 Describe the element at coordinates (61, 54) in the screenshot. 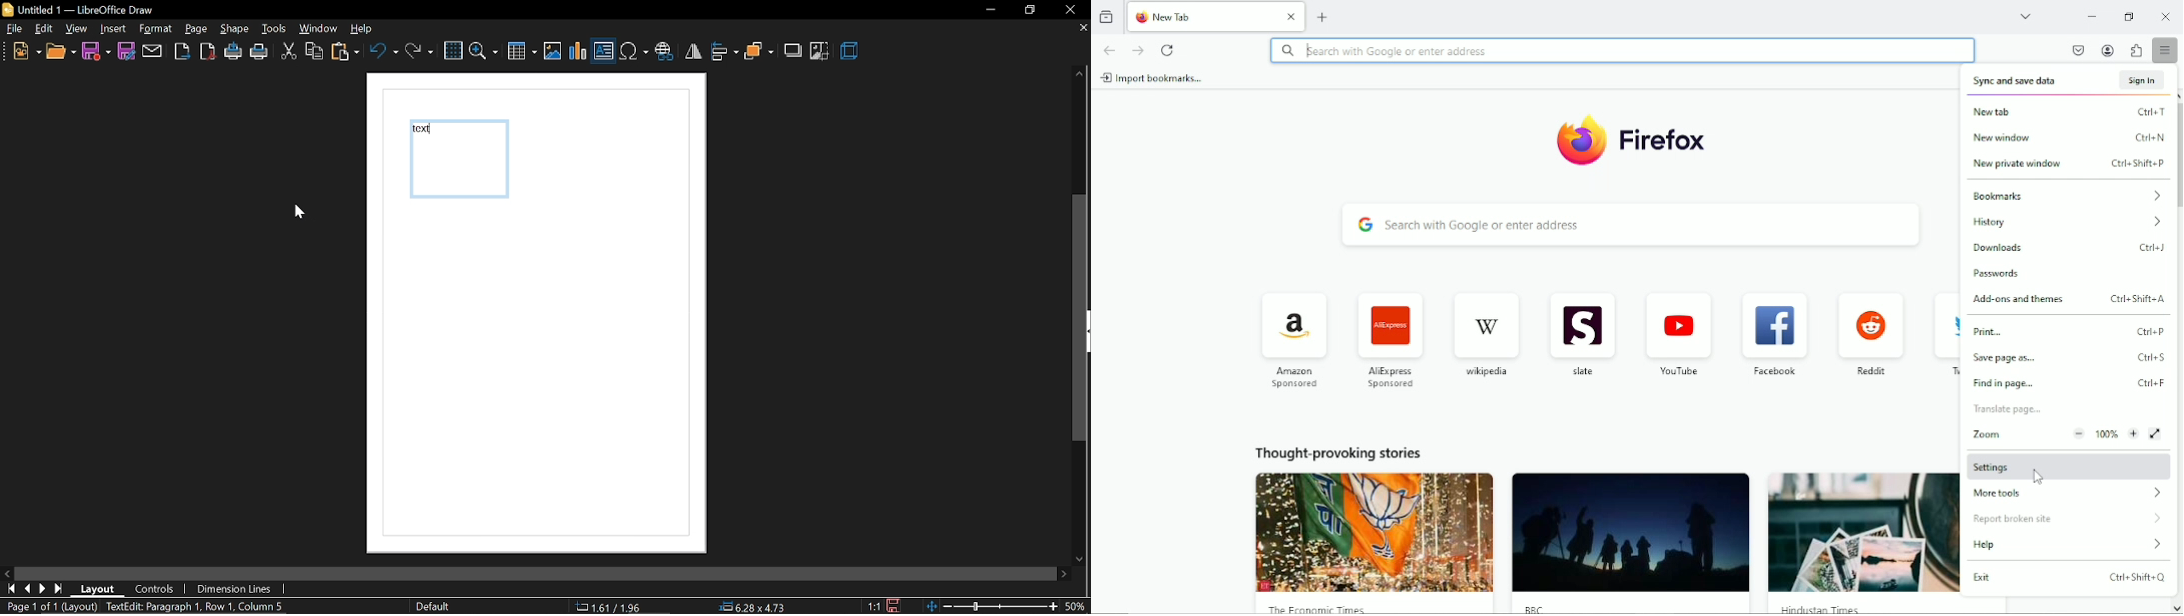

I see `open` at that location.